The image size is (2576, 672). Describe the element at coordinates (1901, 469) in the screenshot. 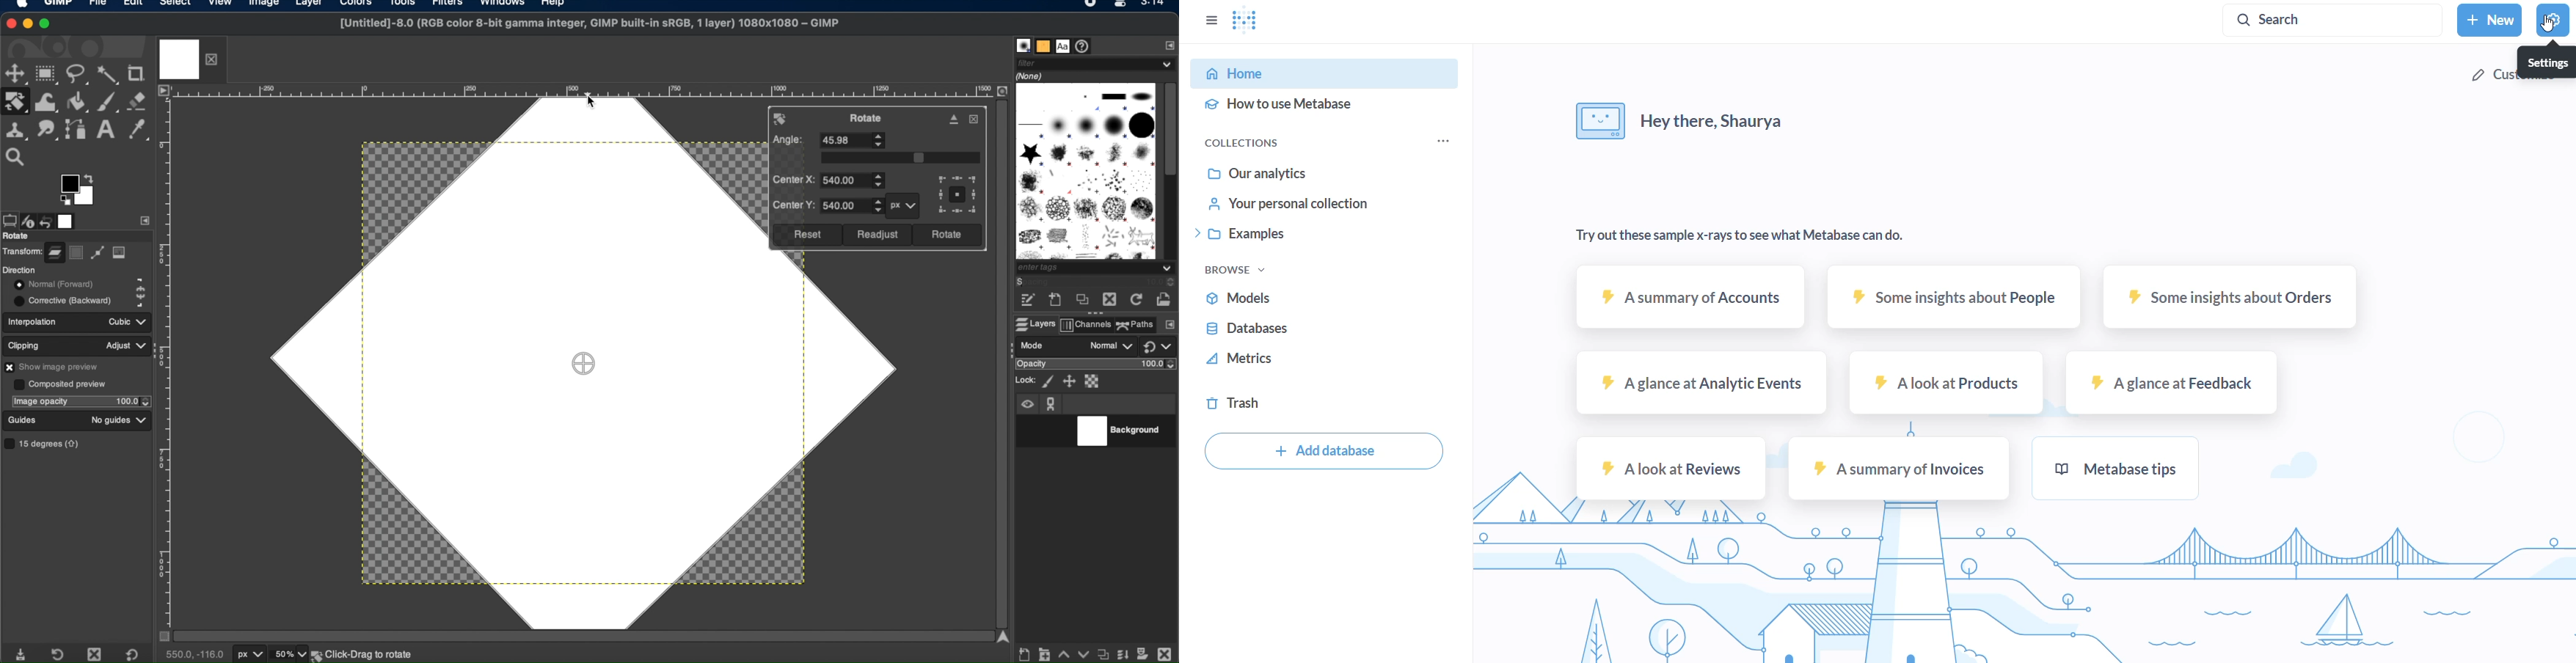

I see `% Asummary of Invoices` at that location.